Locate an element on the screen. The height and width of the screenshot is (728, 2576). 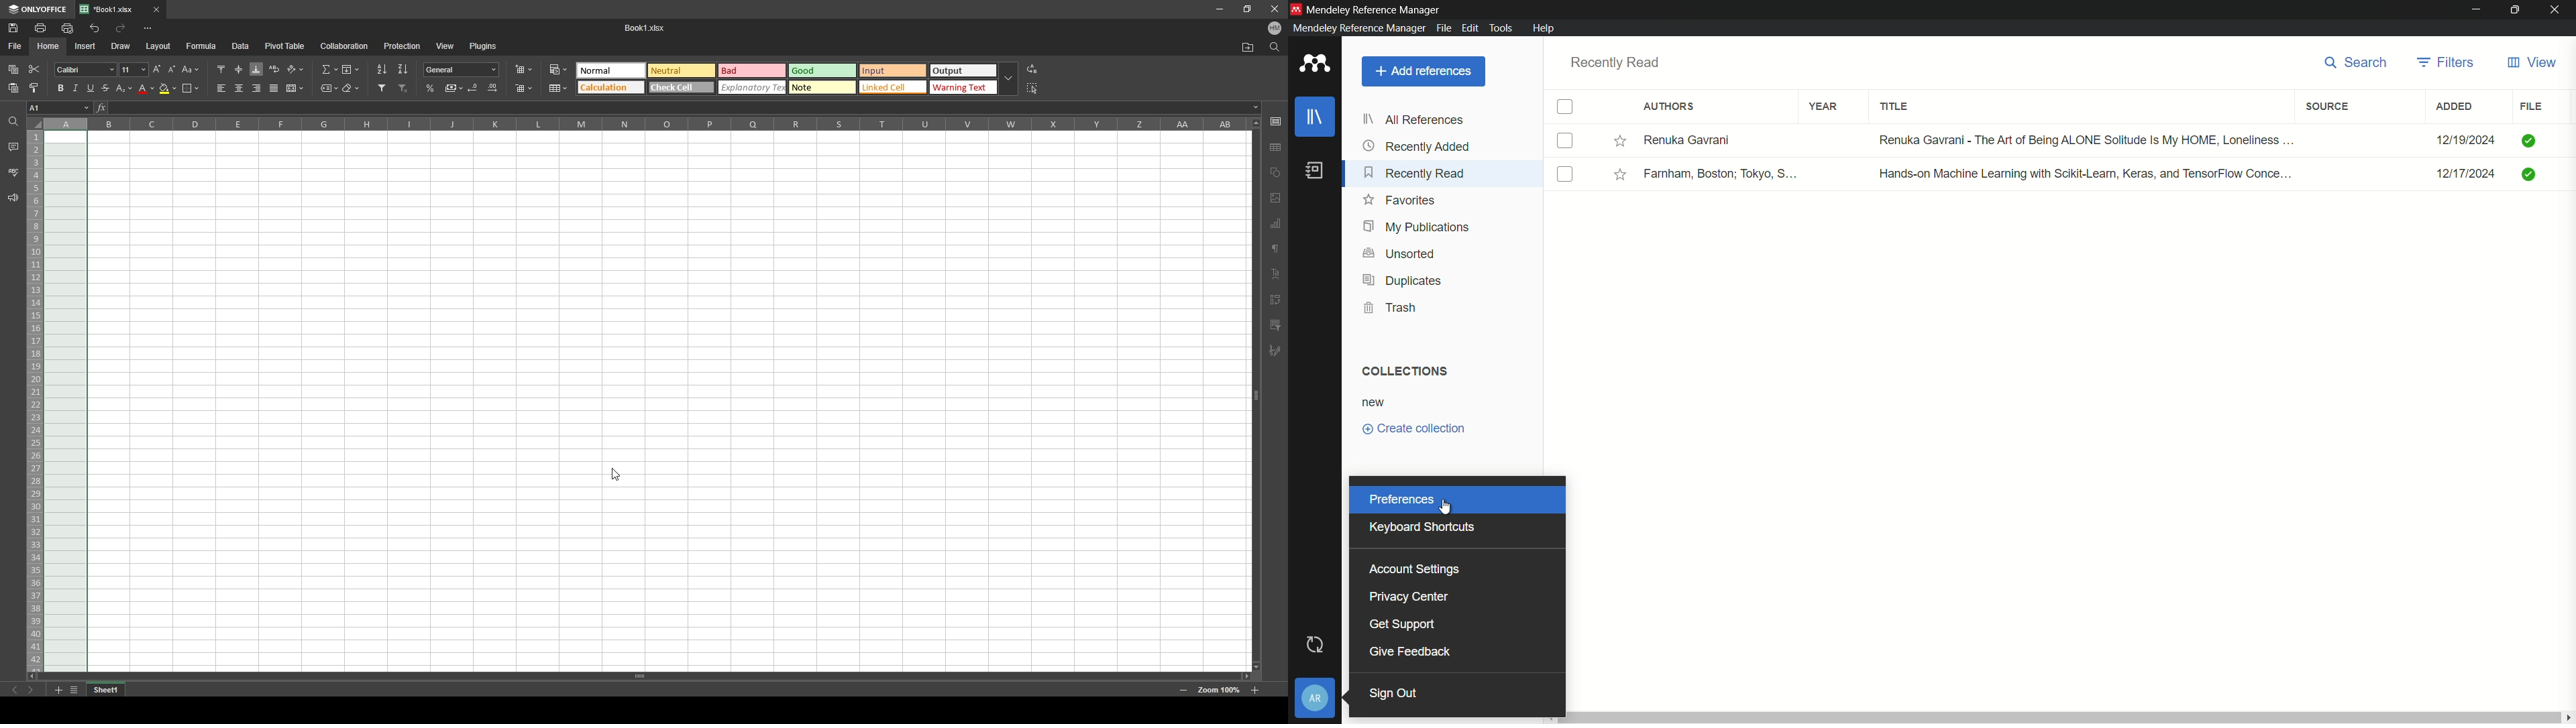
app icon is located at coordinates (1315, 64).